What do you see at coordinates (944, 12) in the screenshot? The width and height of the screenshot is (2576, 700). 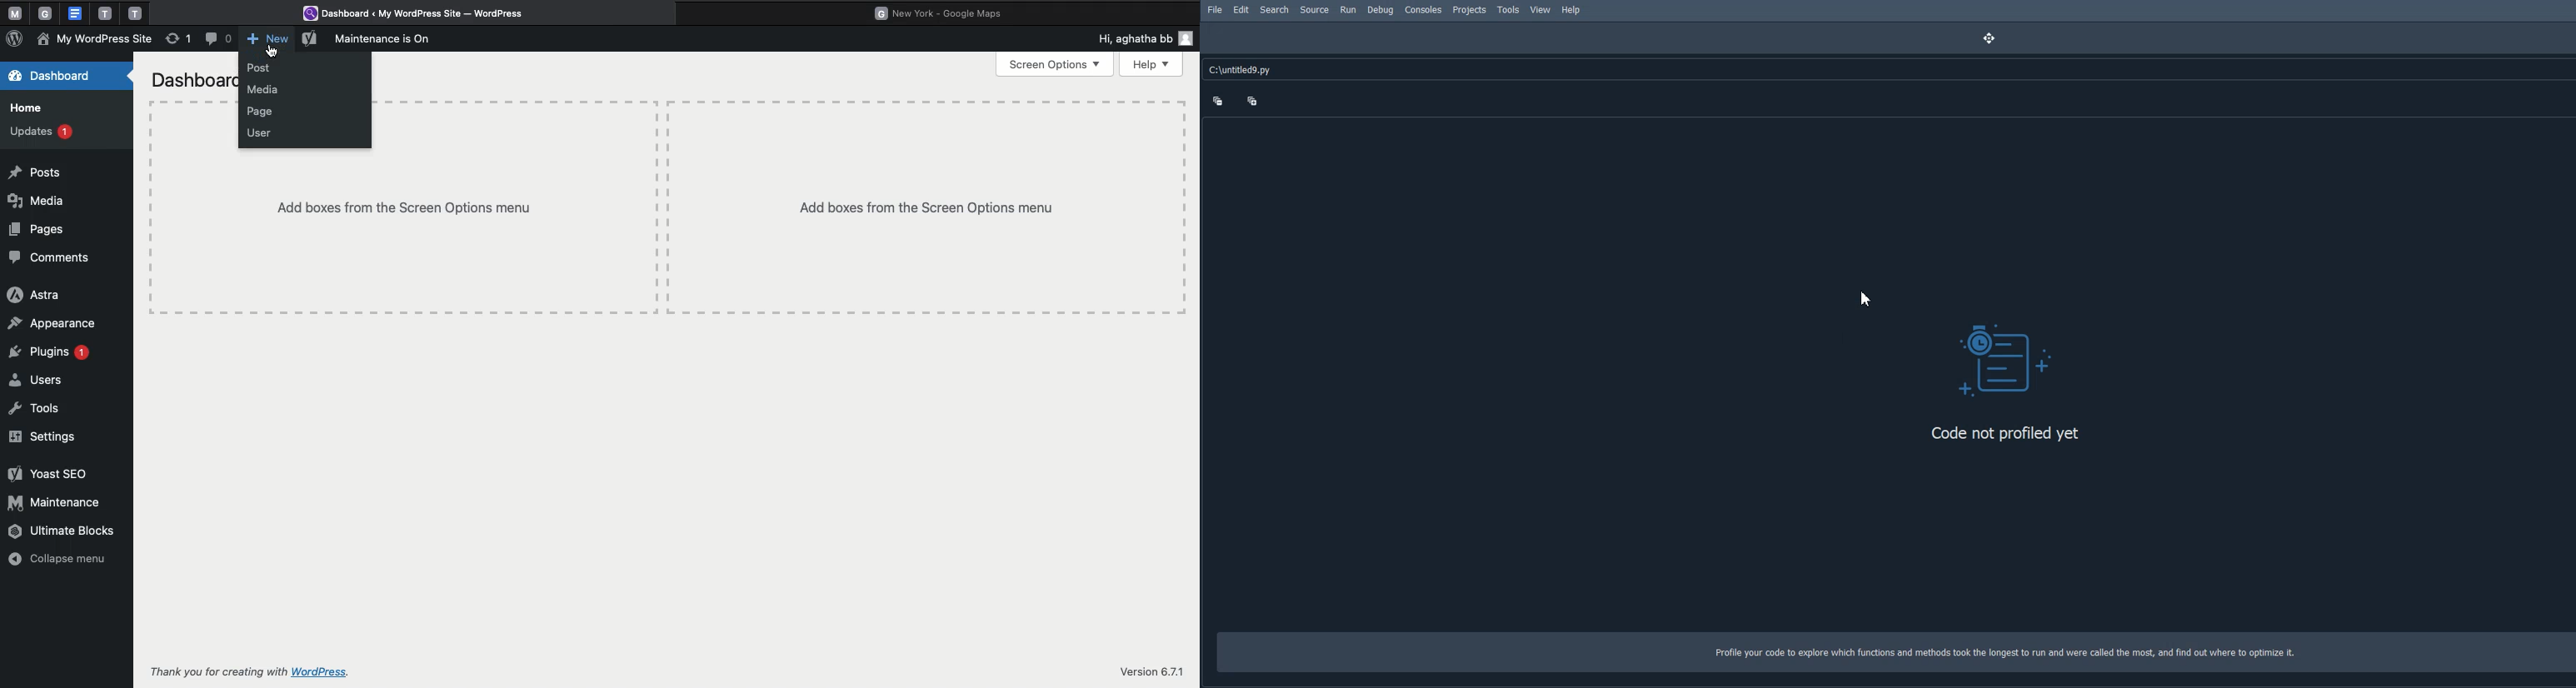 I see `Google maps` at bounding box center [944, 12].